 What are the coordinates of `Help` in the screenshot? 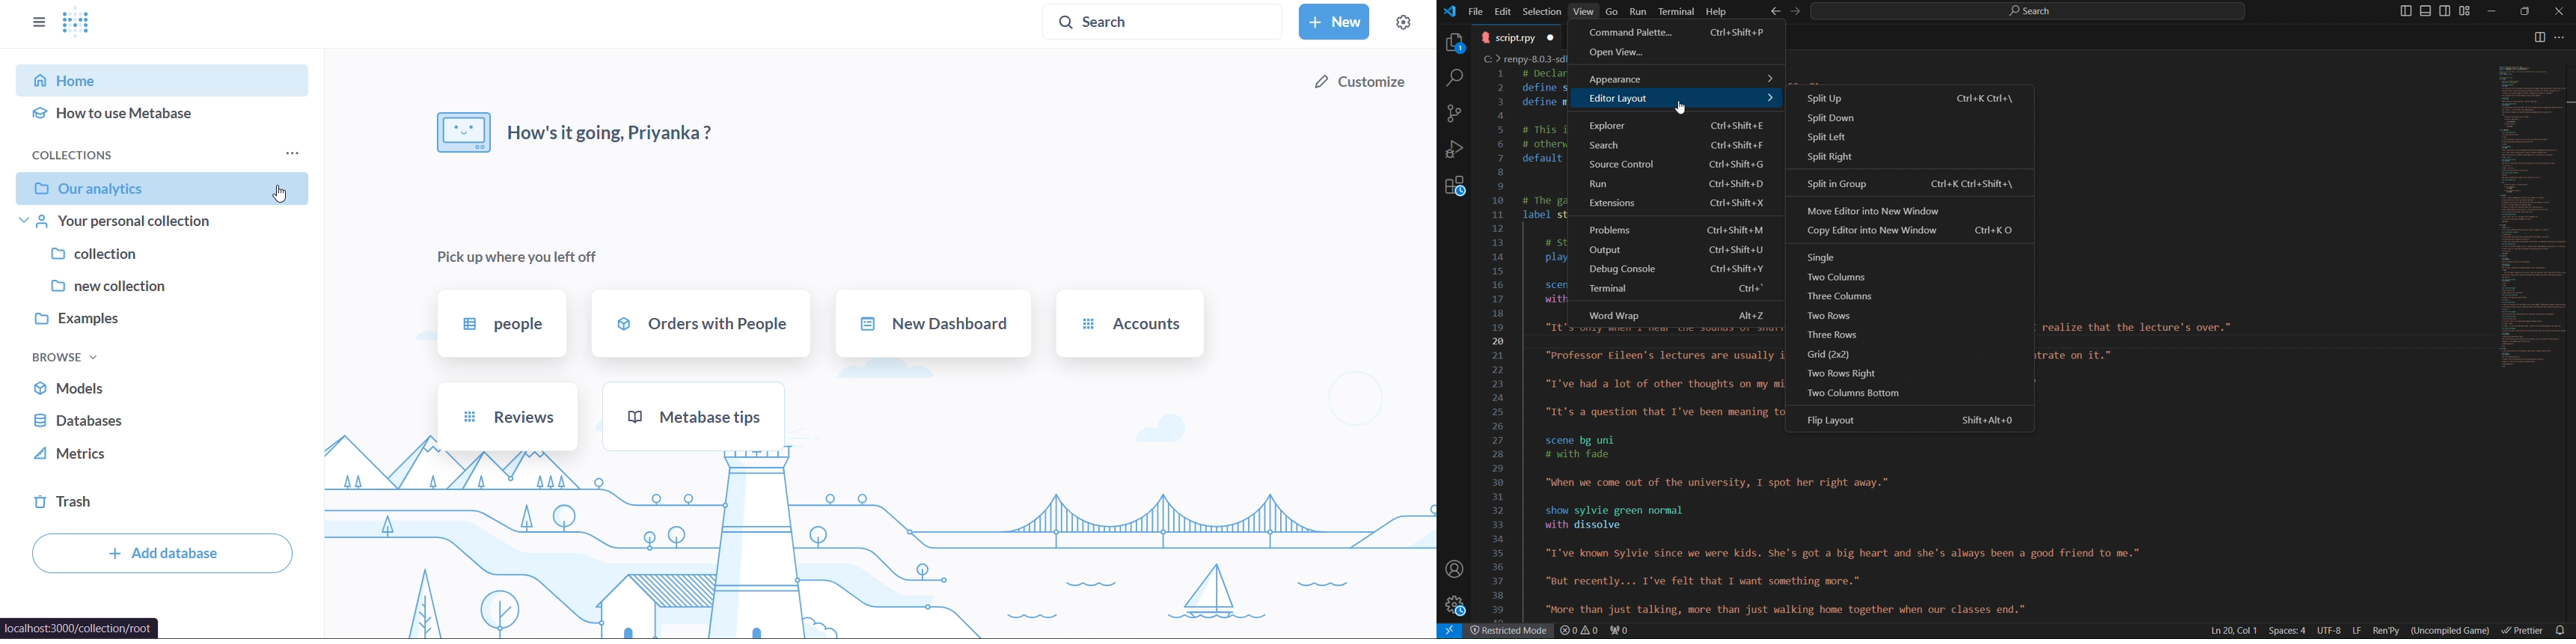 It's located at (1716, 11).